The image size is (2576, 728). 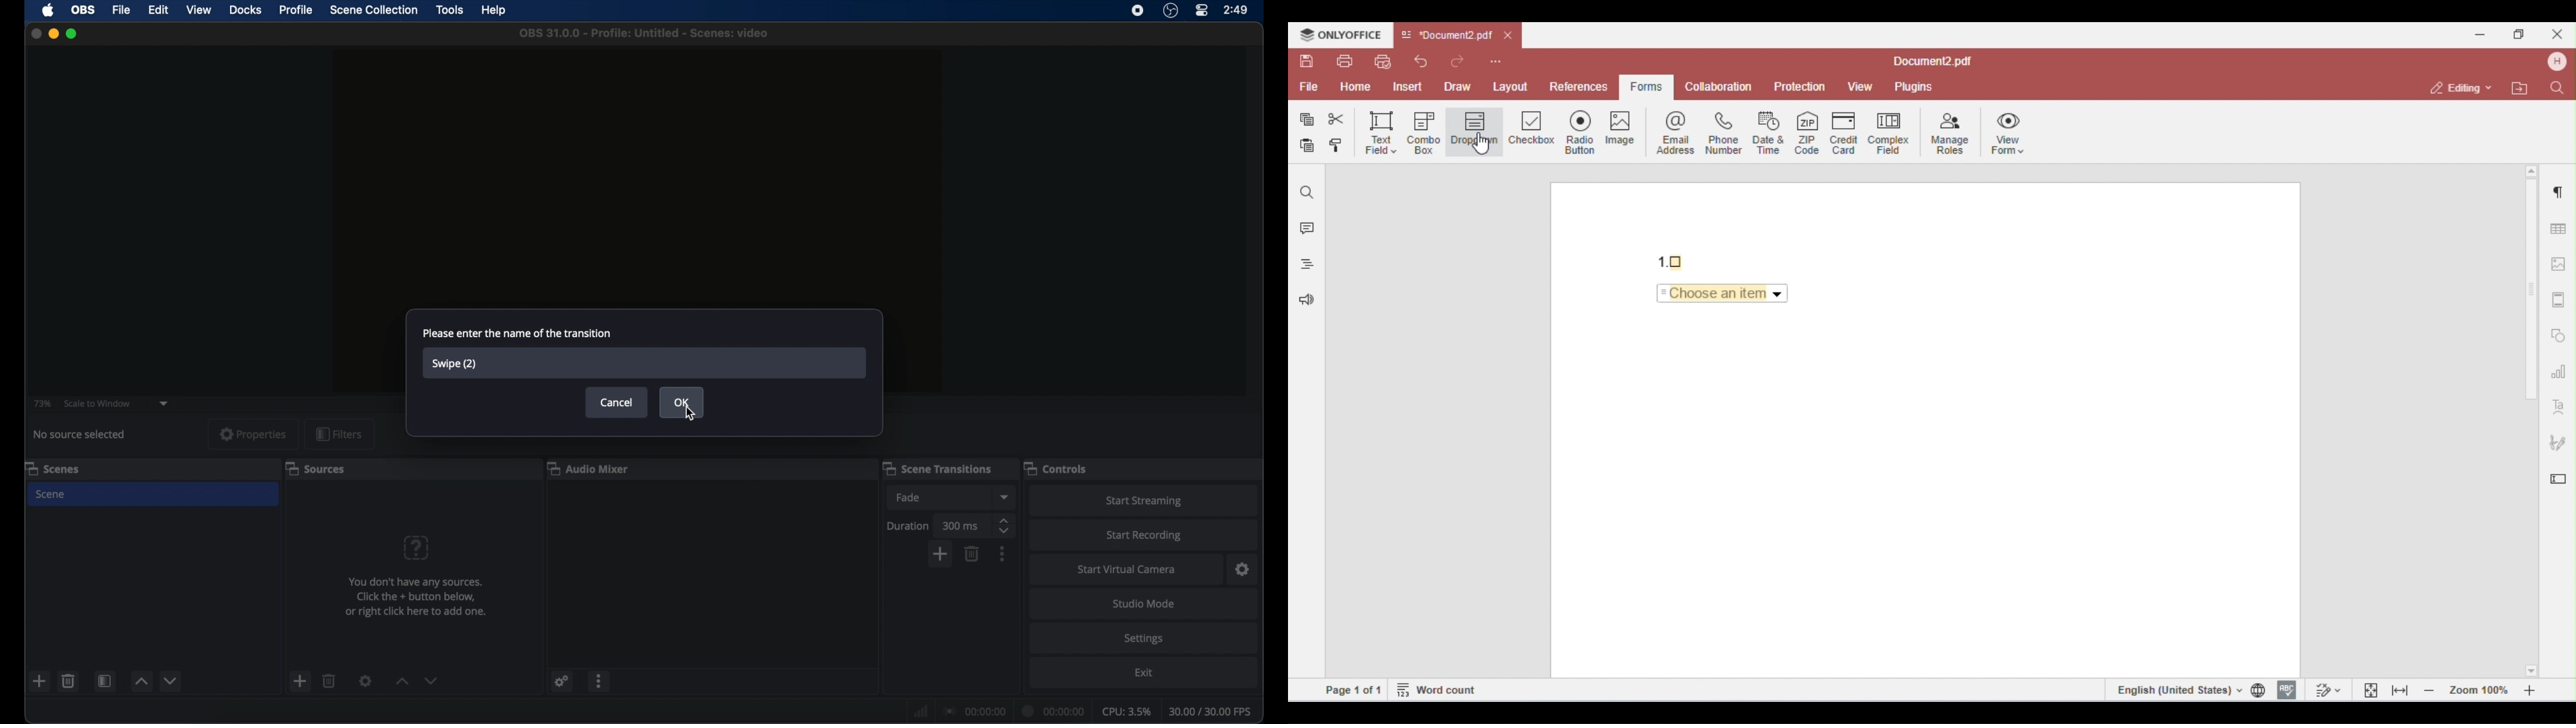 I want to click on pleasanter the name of the transition, so click(x=517, y=333).